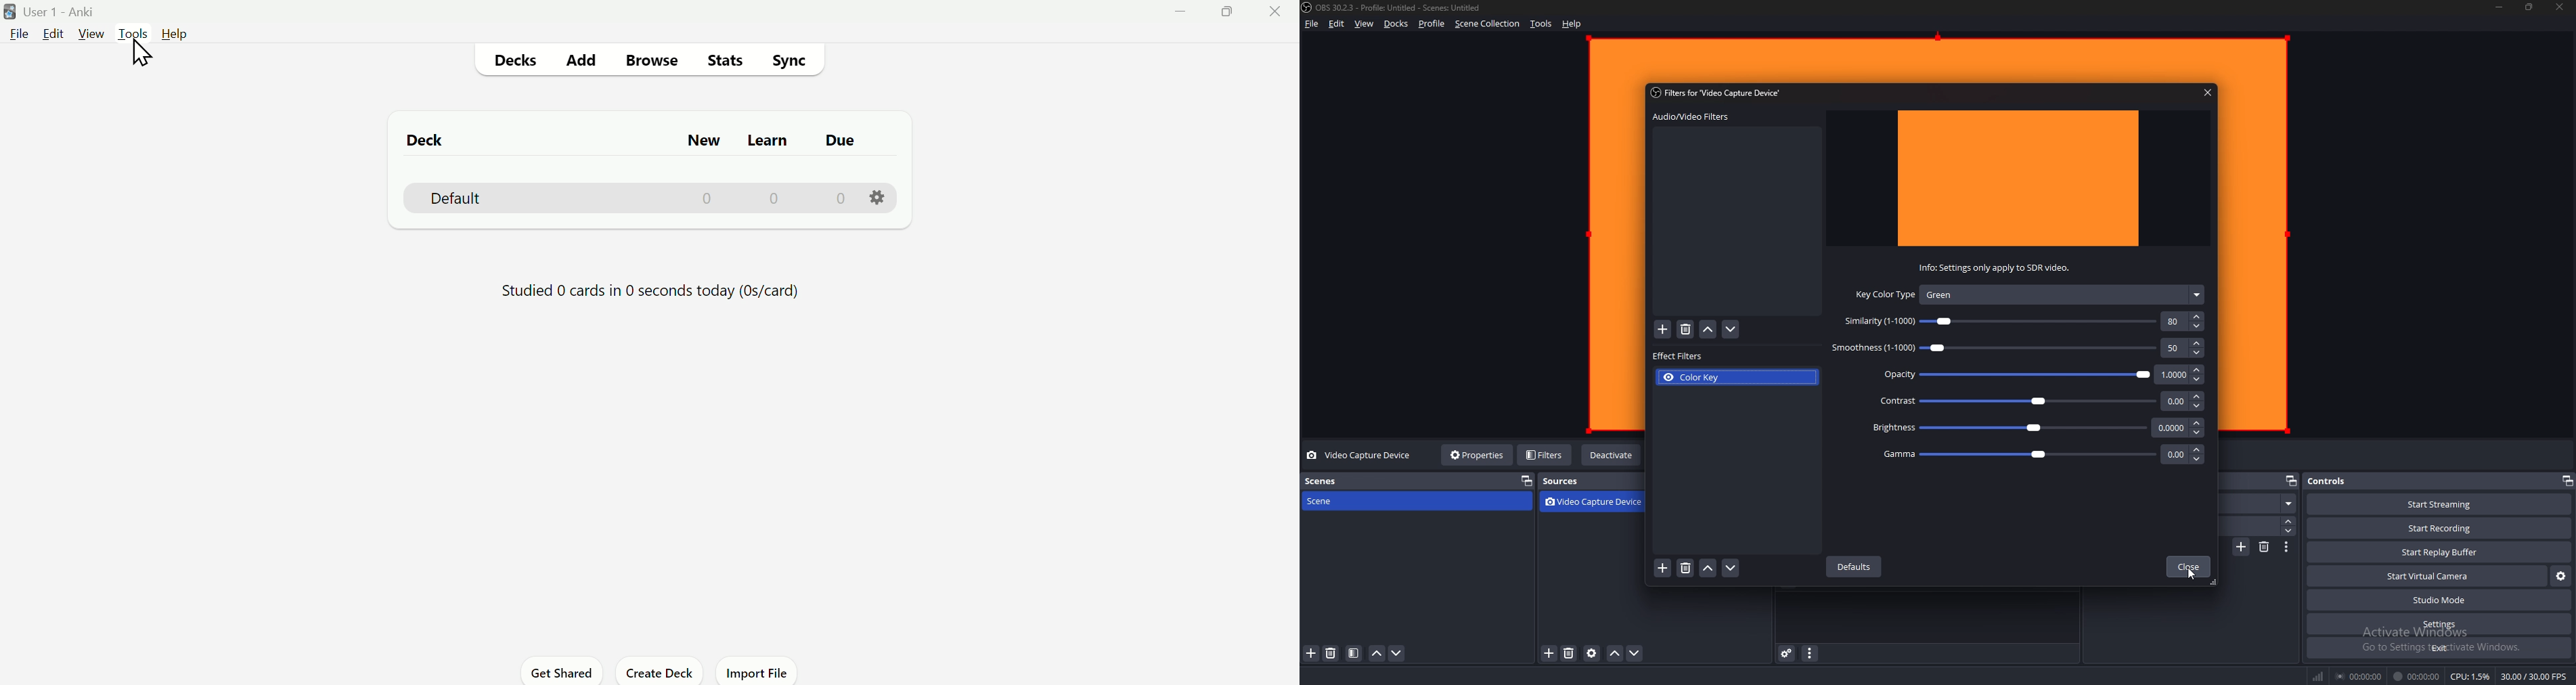  What do you see at coordinates (2428, 576) in the screenshot?
I see `start virtual camera` at bounding box center [2428, 576].